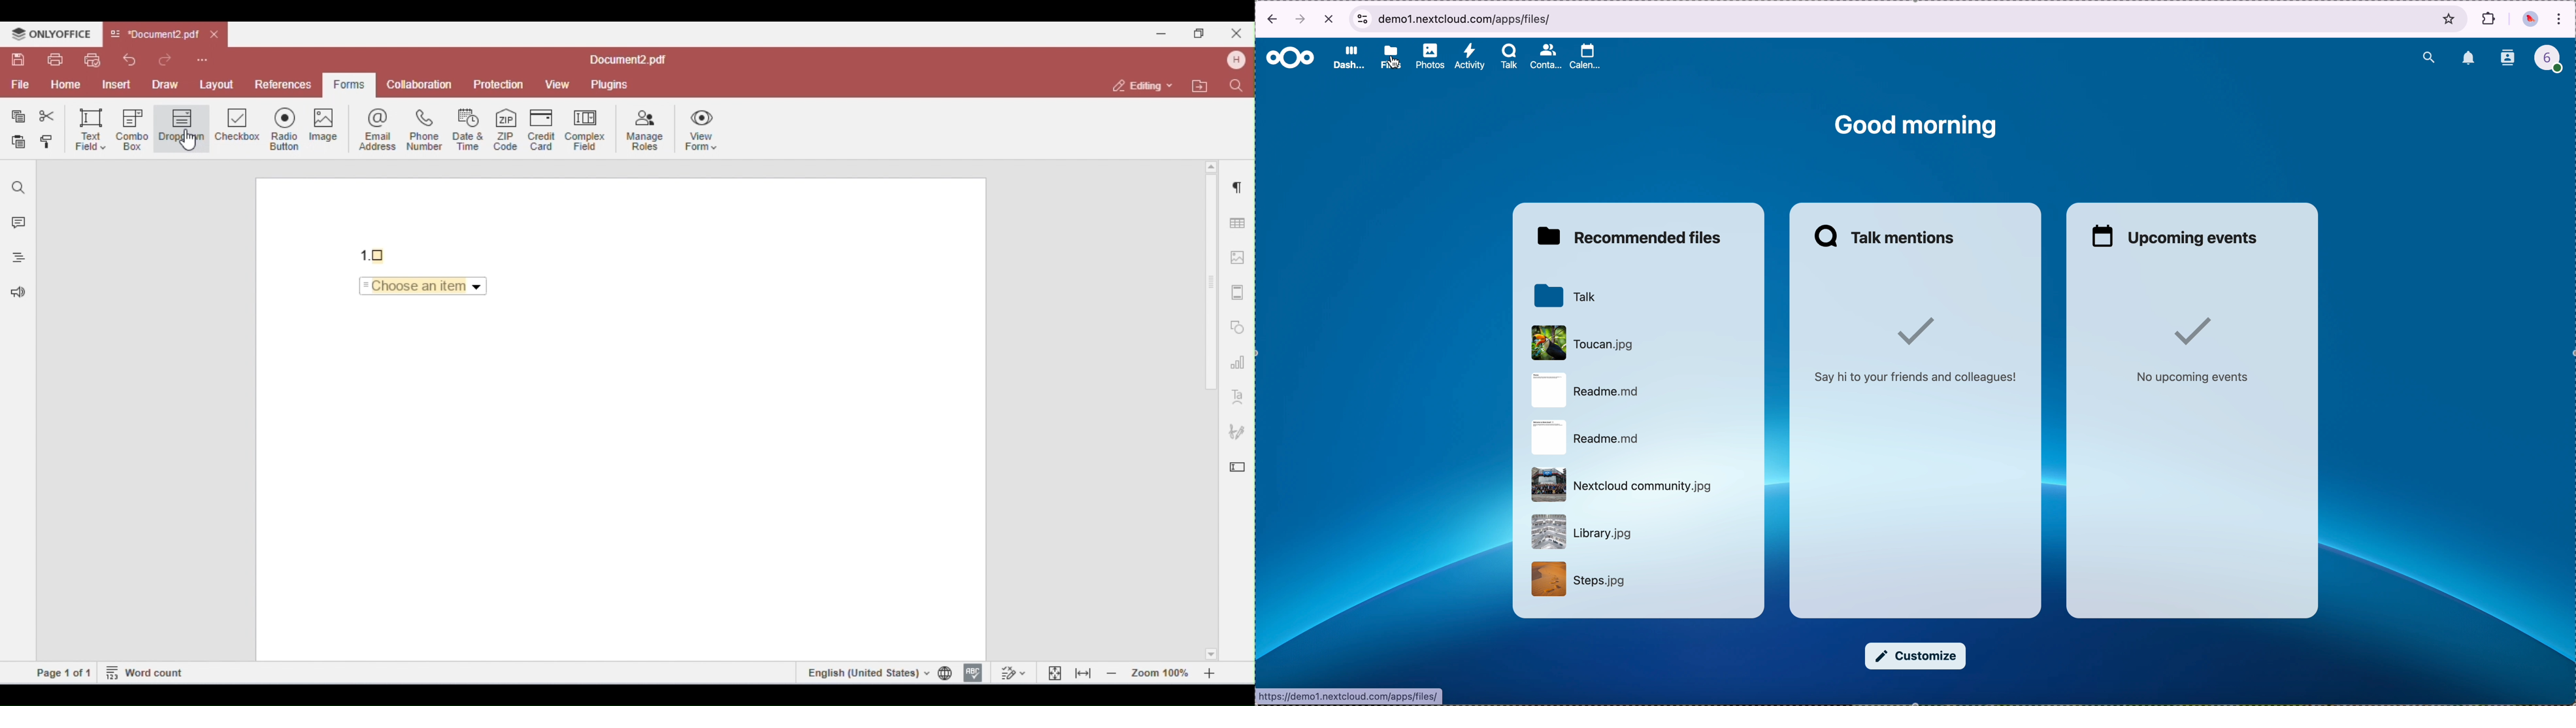  Describe the element at coordinates (2450, 18) in the screenshot. I see `favorites` at that location.